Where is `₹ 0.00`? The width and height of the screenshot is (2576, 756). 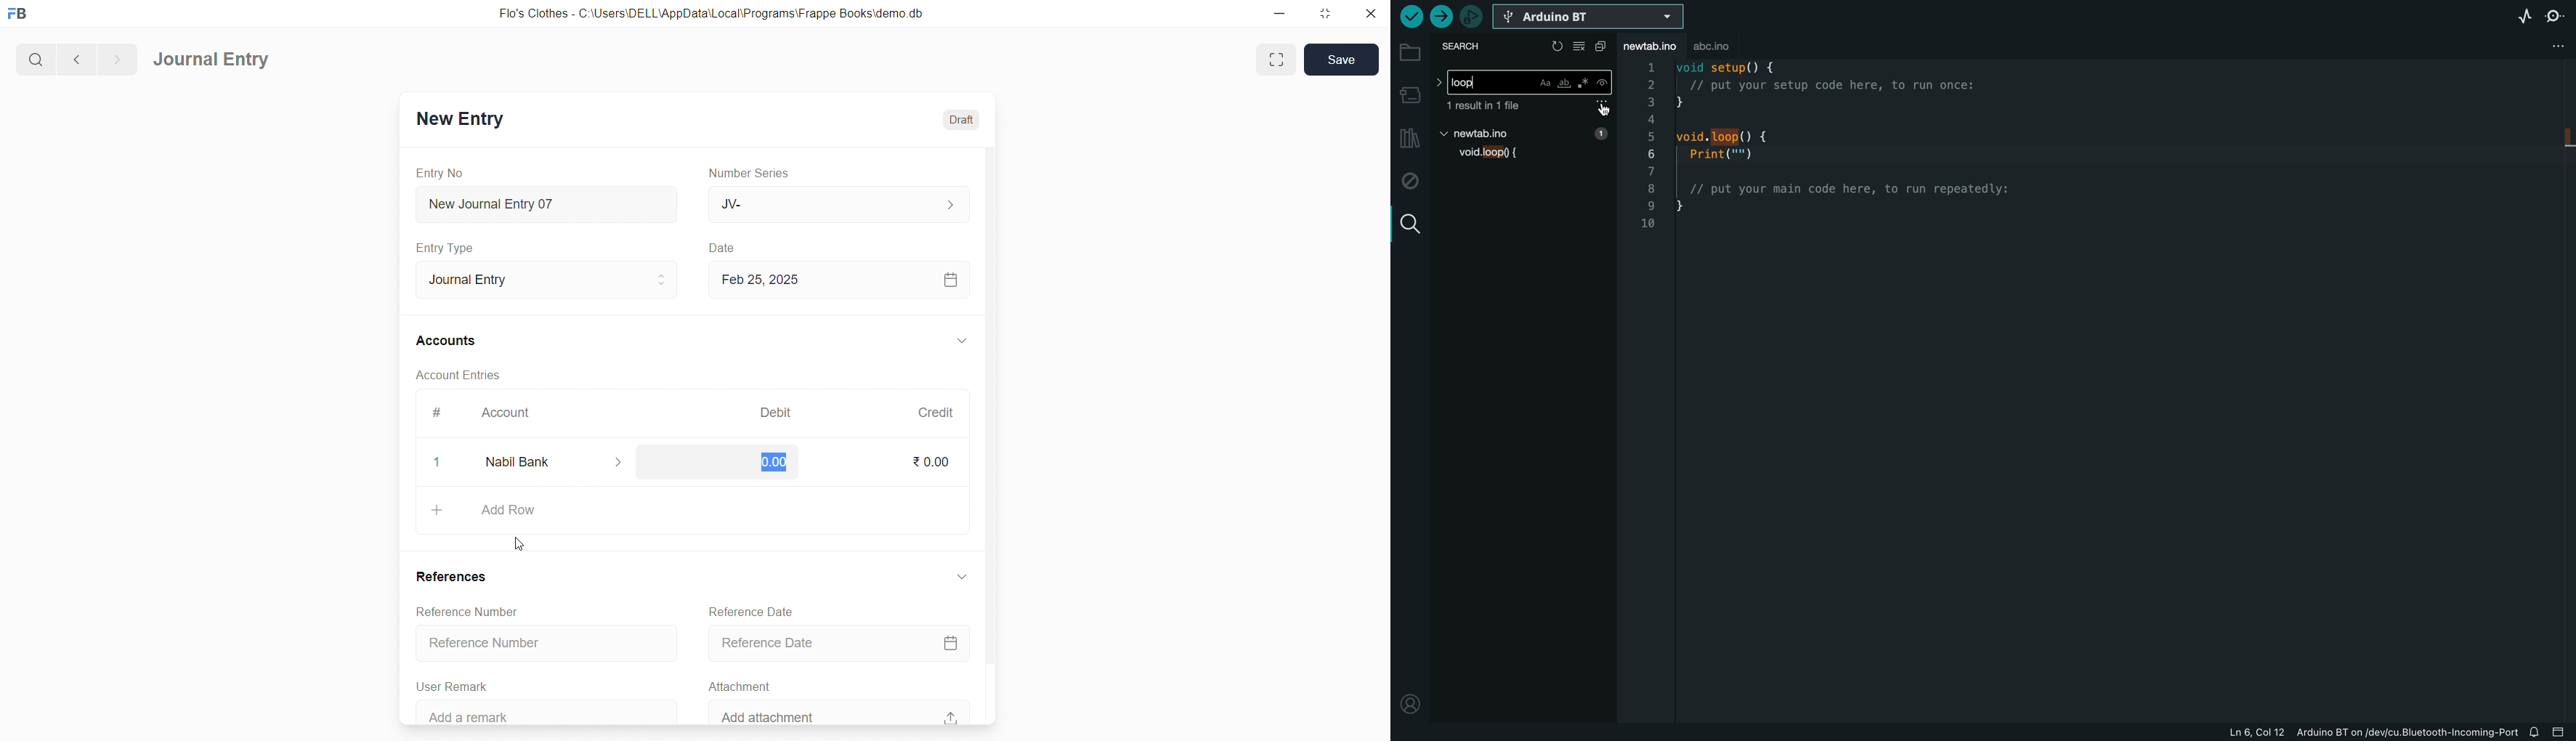 ₹ 0.00 is located at coordinates (930, 461).